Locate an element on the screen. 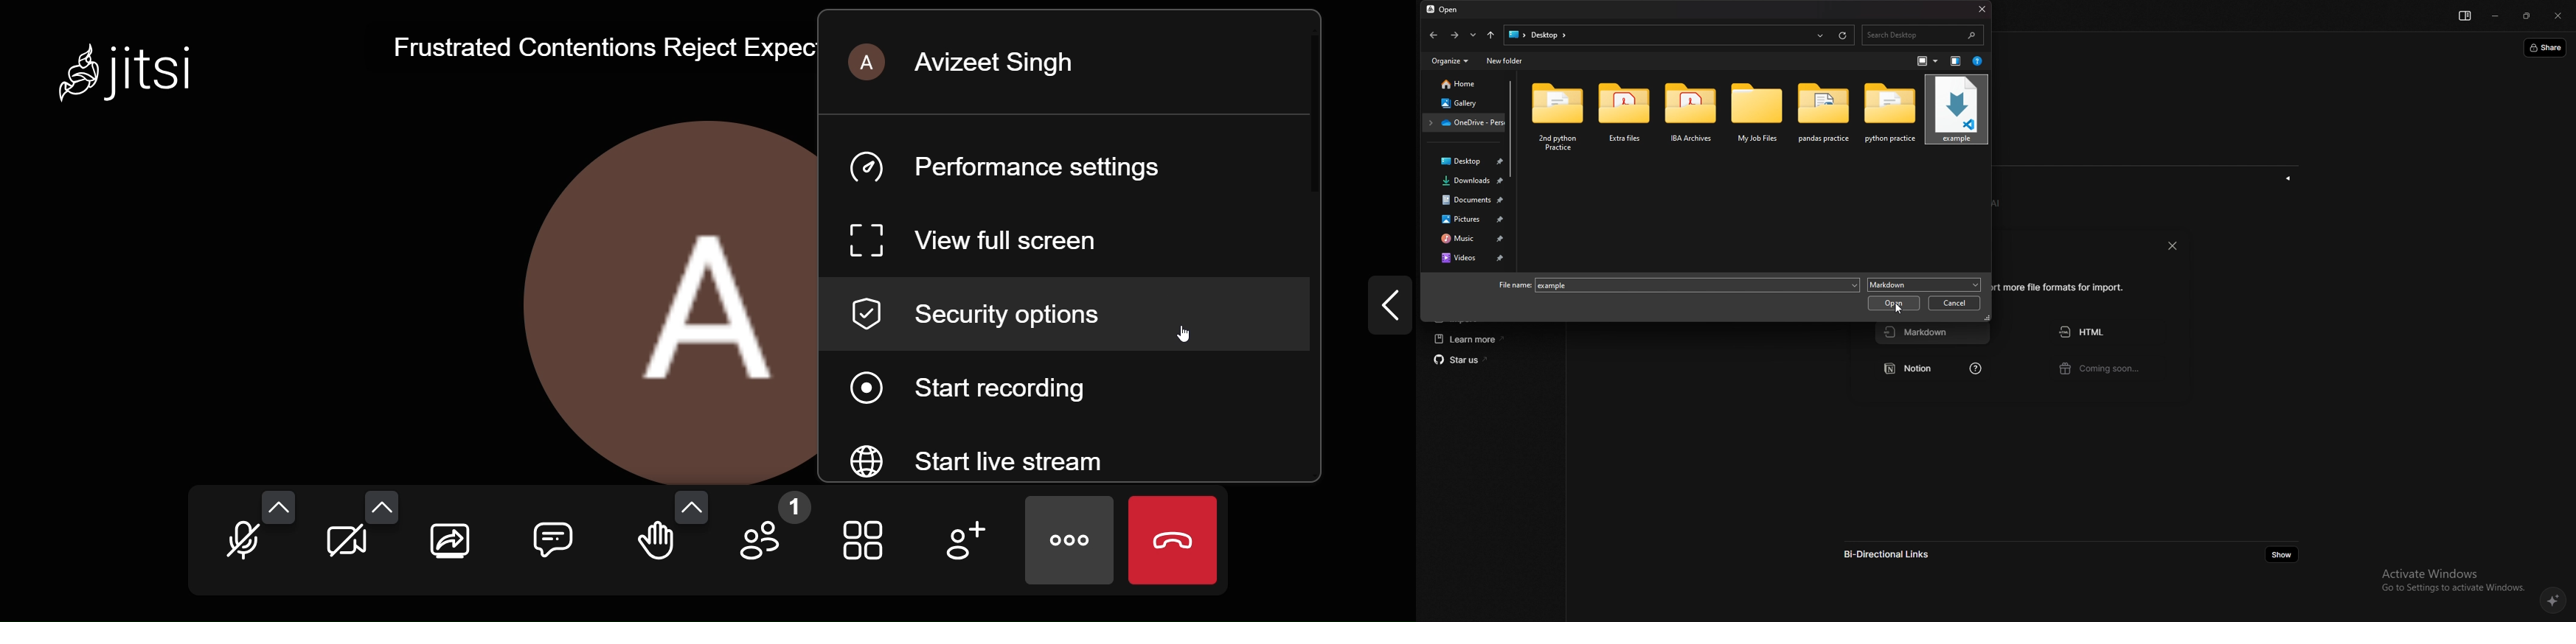 The image size is (2576, 644). end call is located at coordinates (1179, 544).